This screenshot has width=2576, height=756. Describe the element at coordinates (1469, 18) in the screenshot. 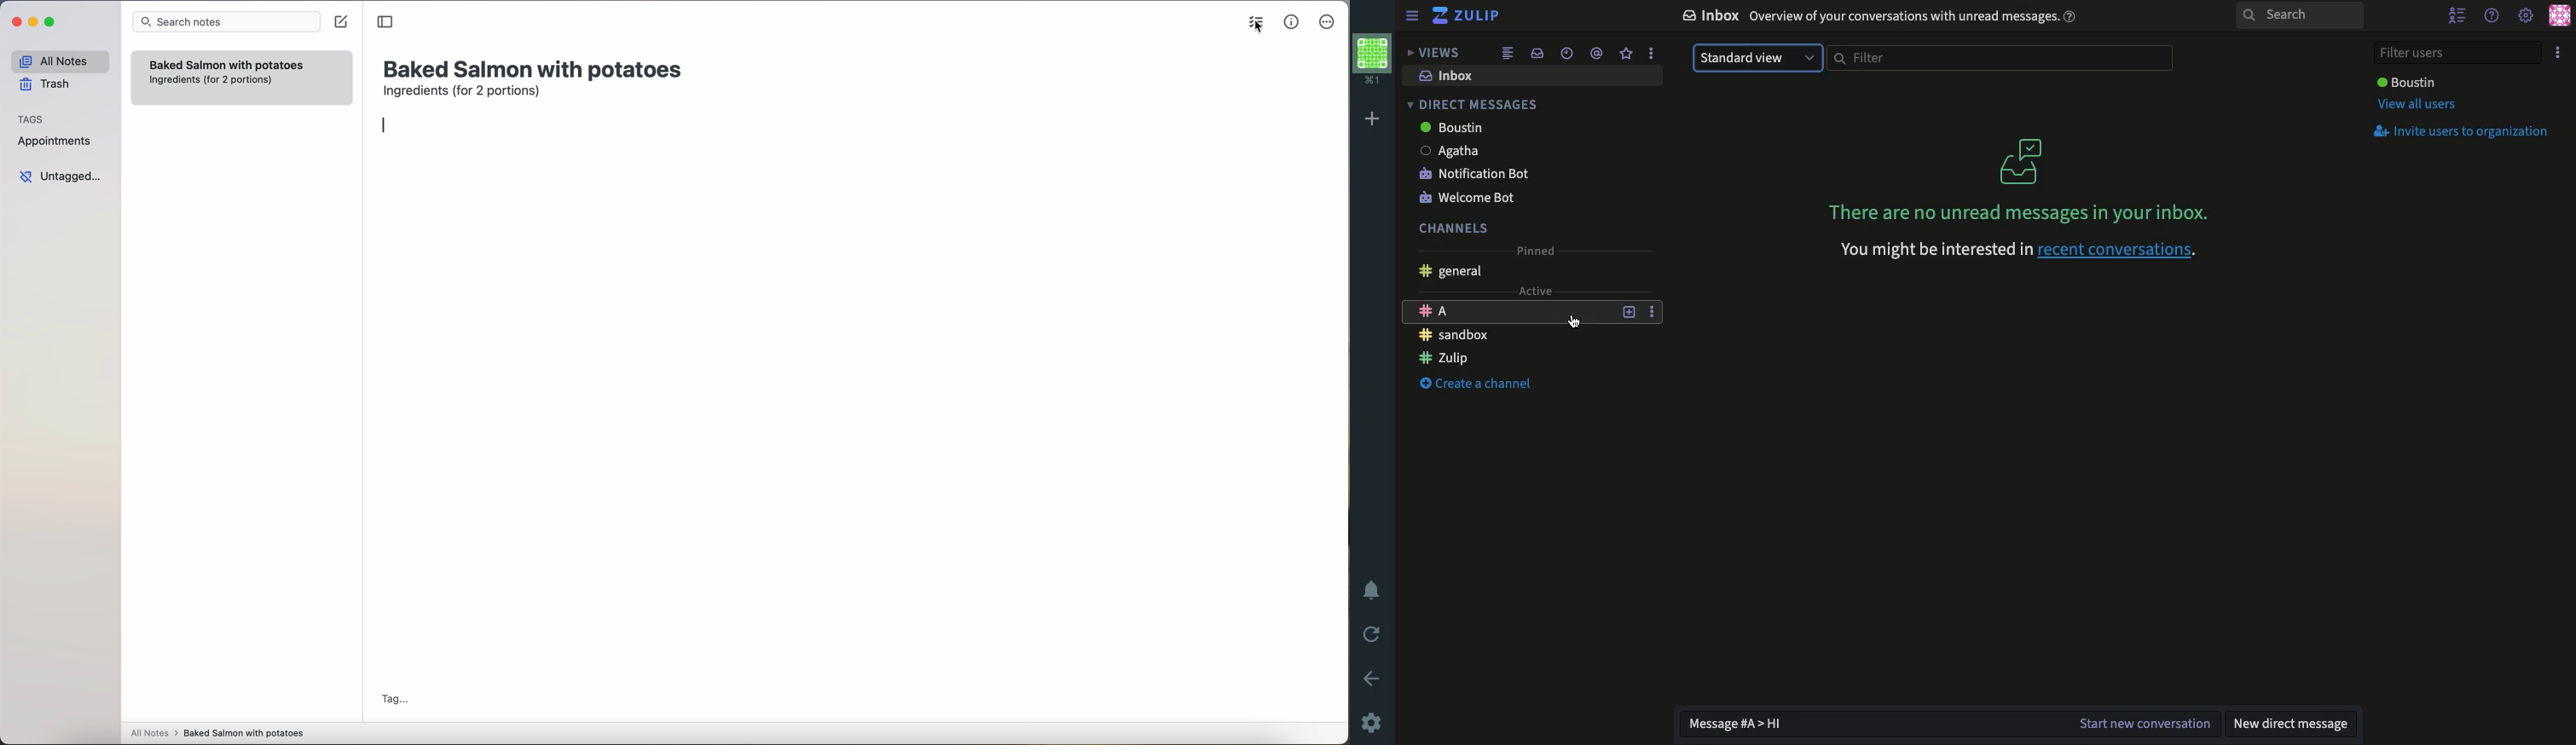

I see `Zulip` at that location.